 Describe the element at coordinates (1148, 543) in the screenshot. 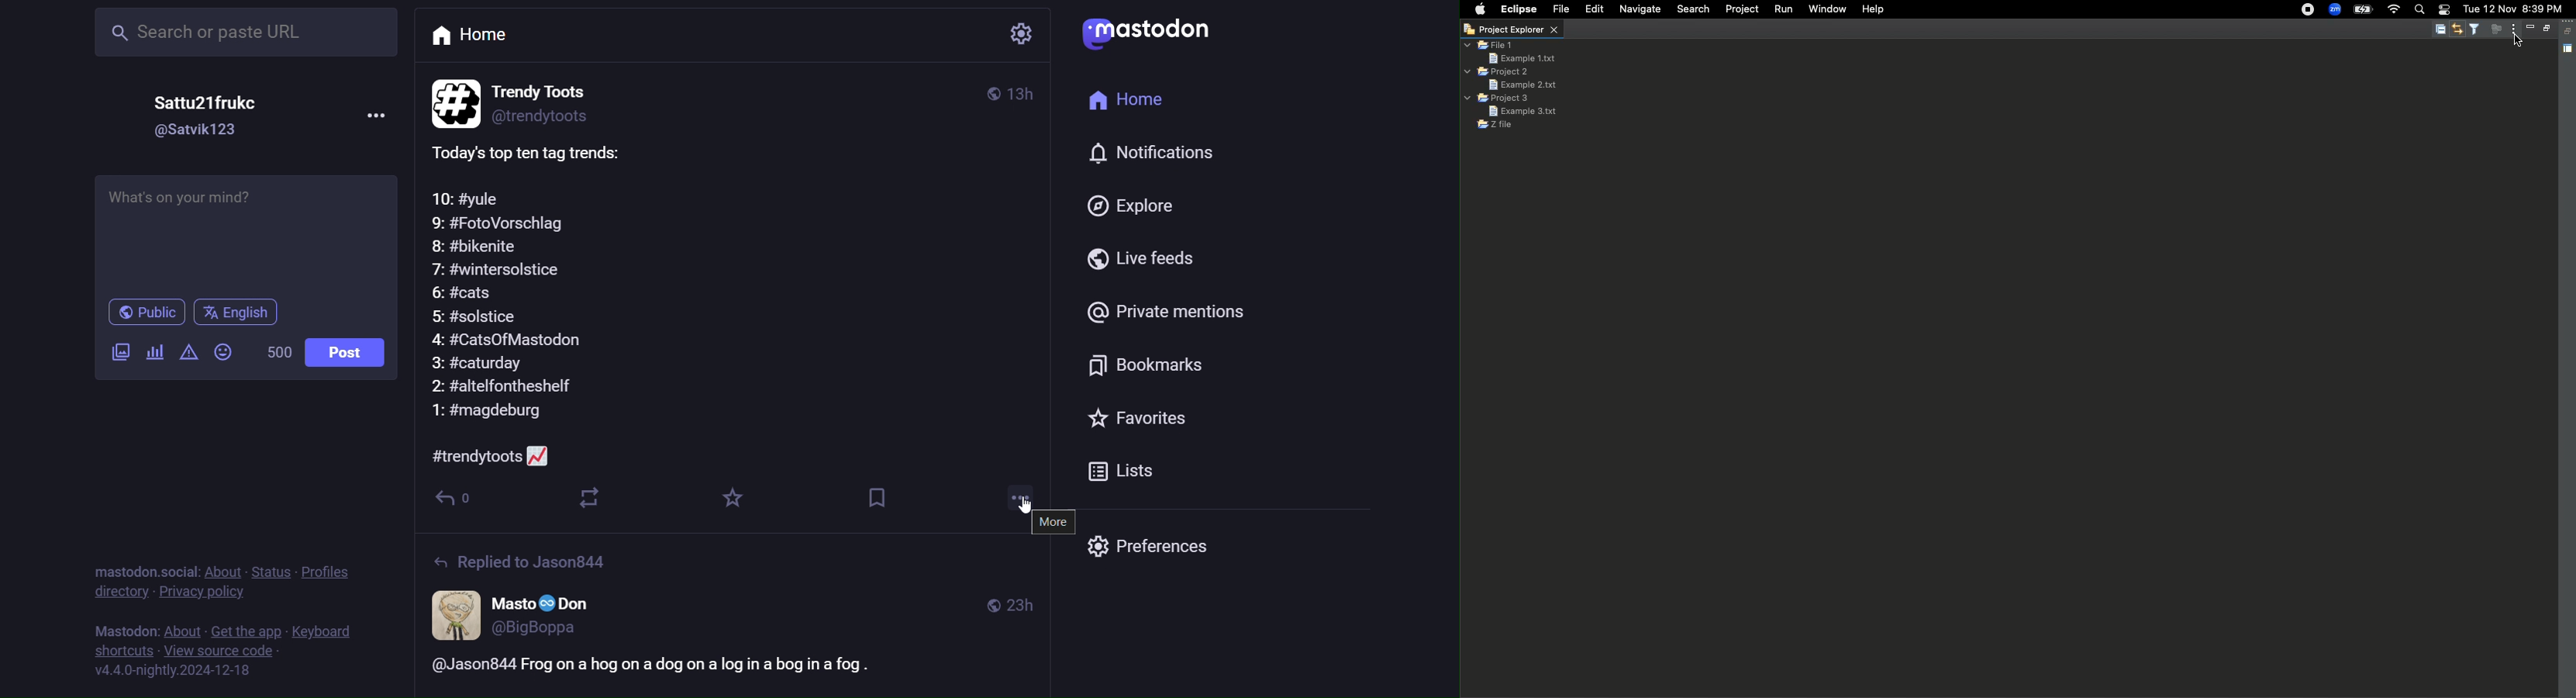

I see `preferences` at that location.